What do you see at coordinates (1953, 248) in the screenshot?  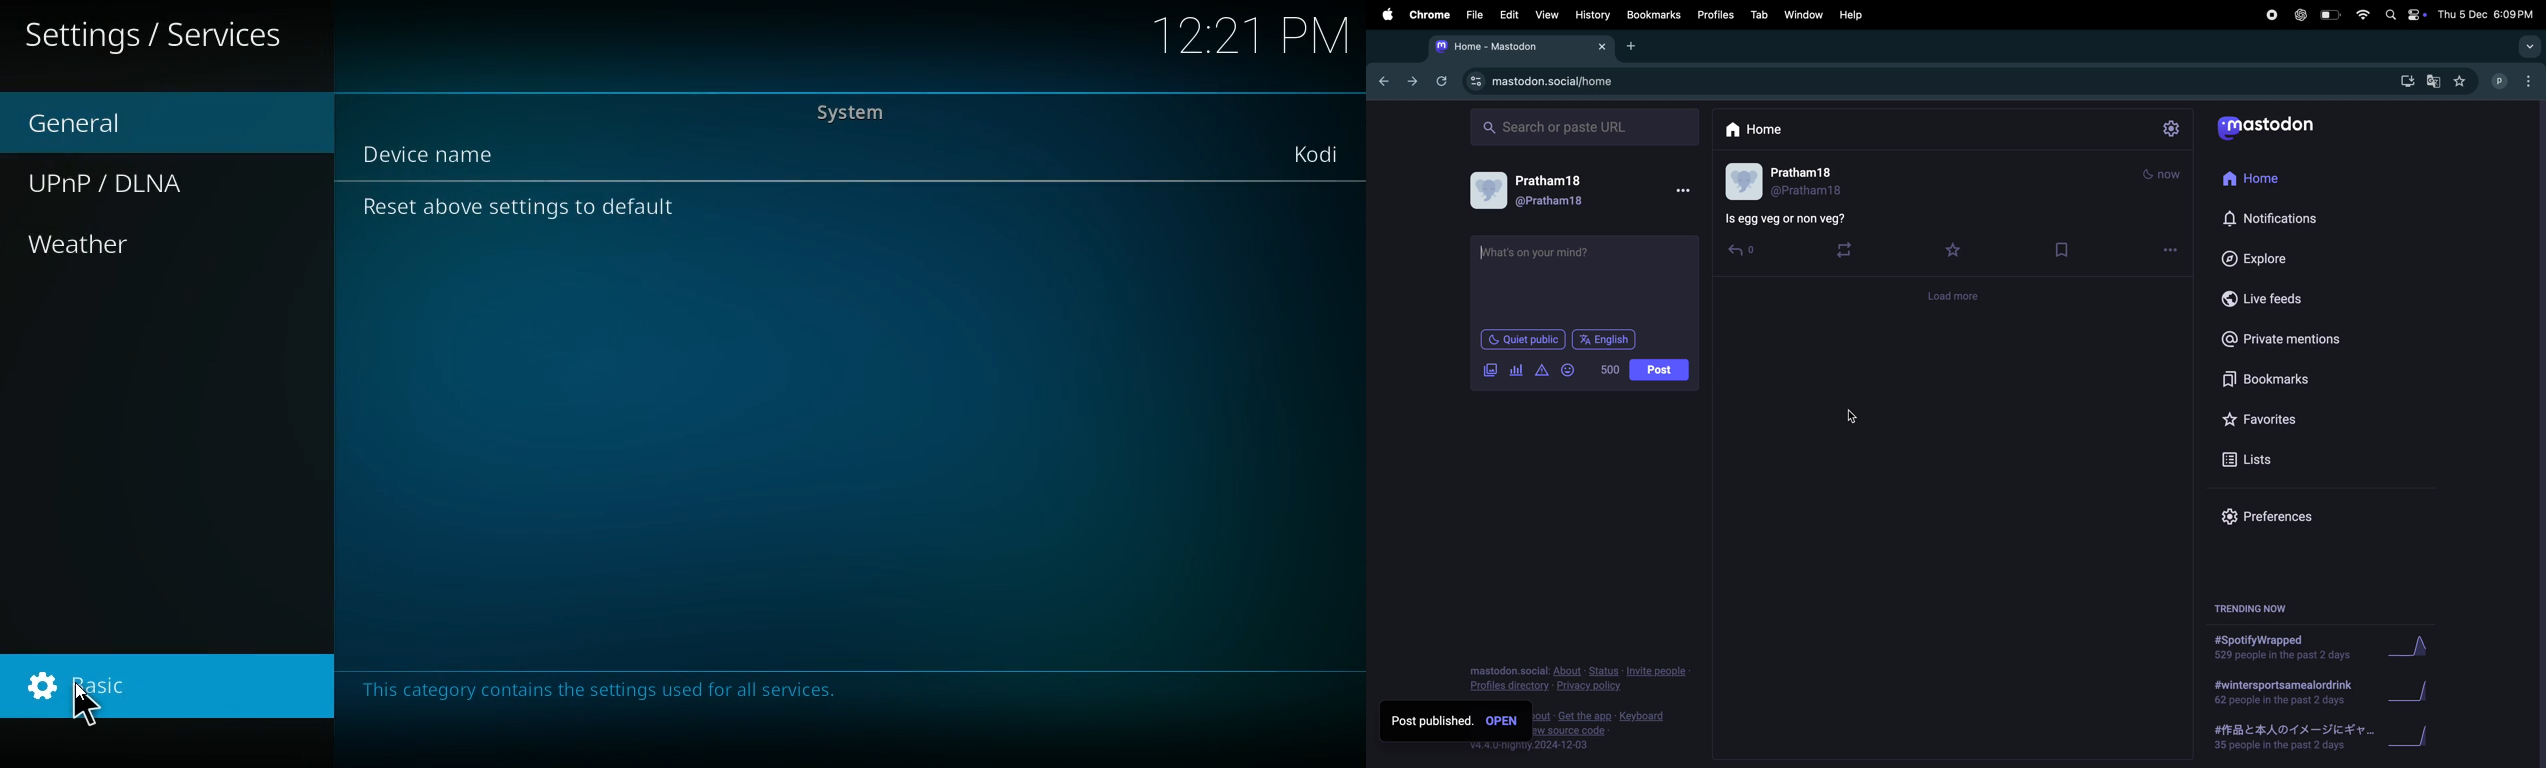 I see `favourites` at bounding box center [1953, 248].